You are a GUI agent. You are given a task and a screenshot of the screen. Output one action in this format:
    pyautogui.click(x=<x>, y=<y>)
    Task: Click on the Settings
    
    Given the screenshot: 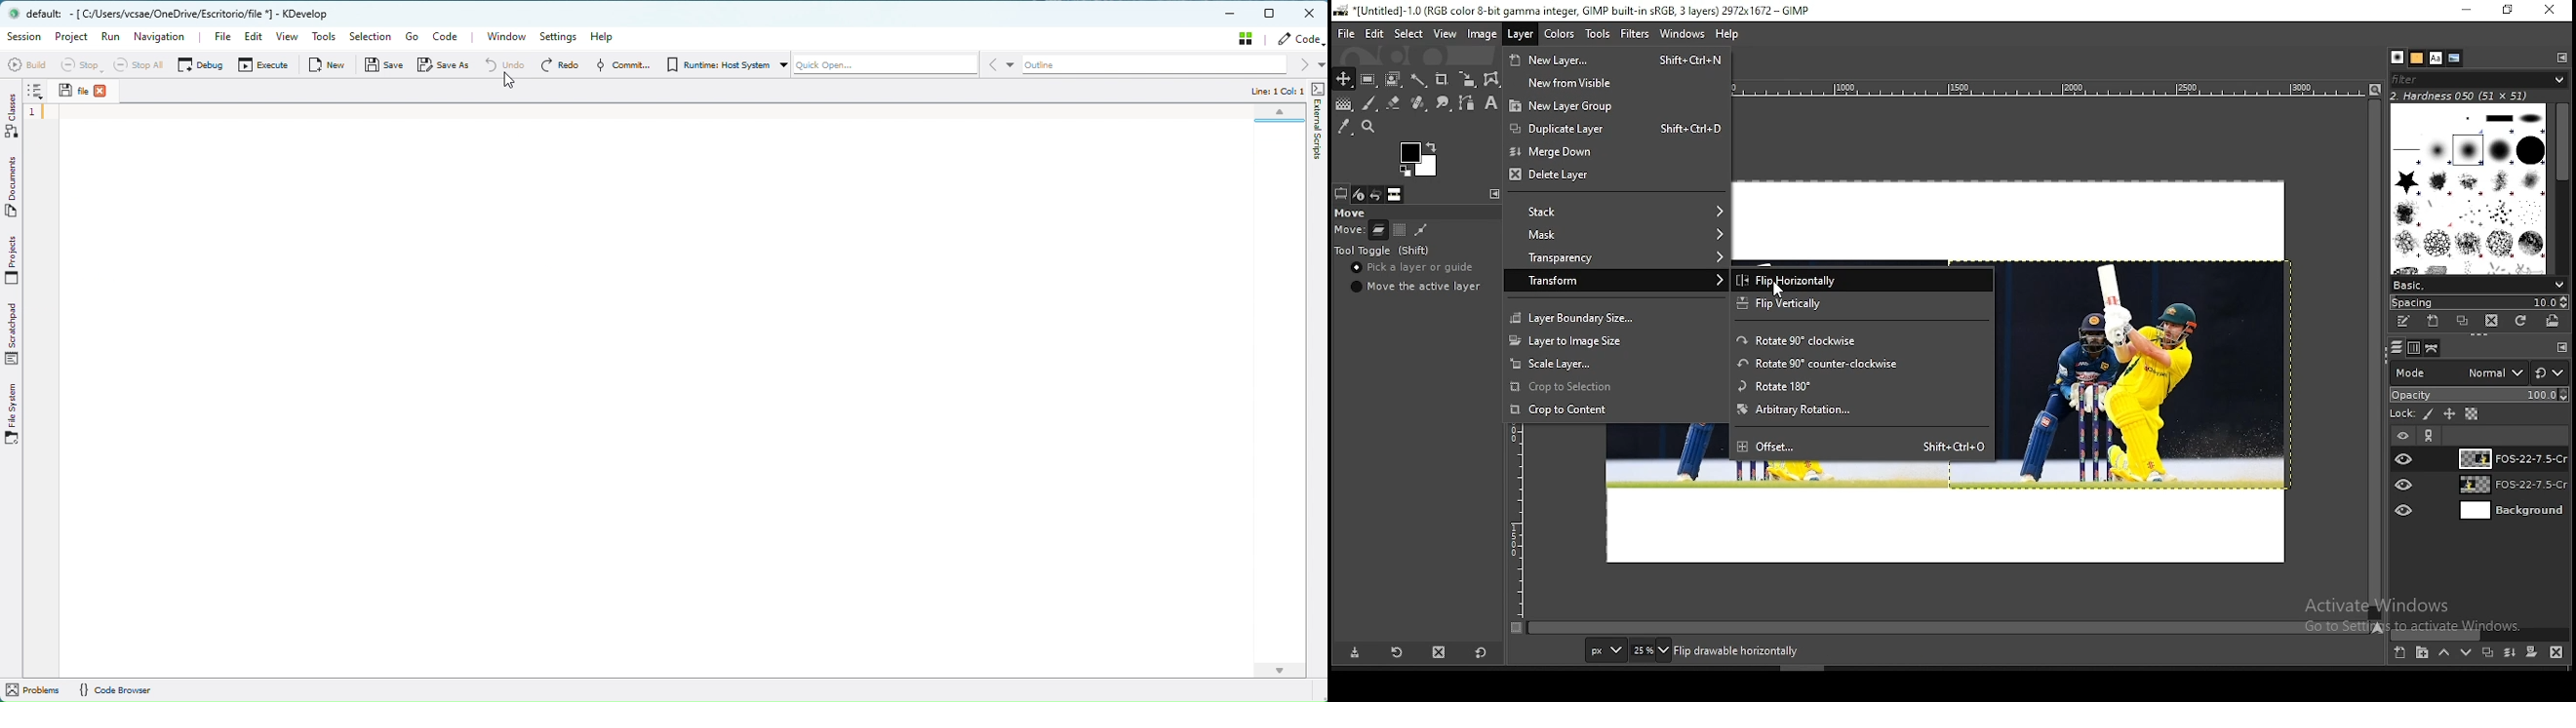 What is the action you would take?
    pyautogui.click(x=563, y=37)
    